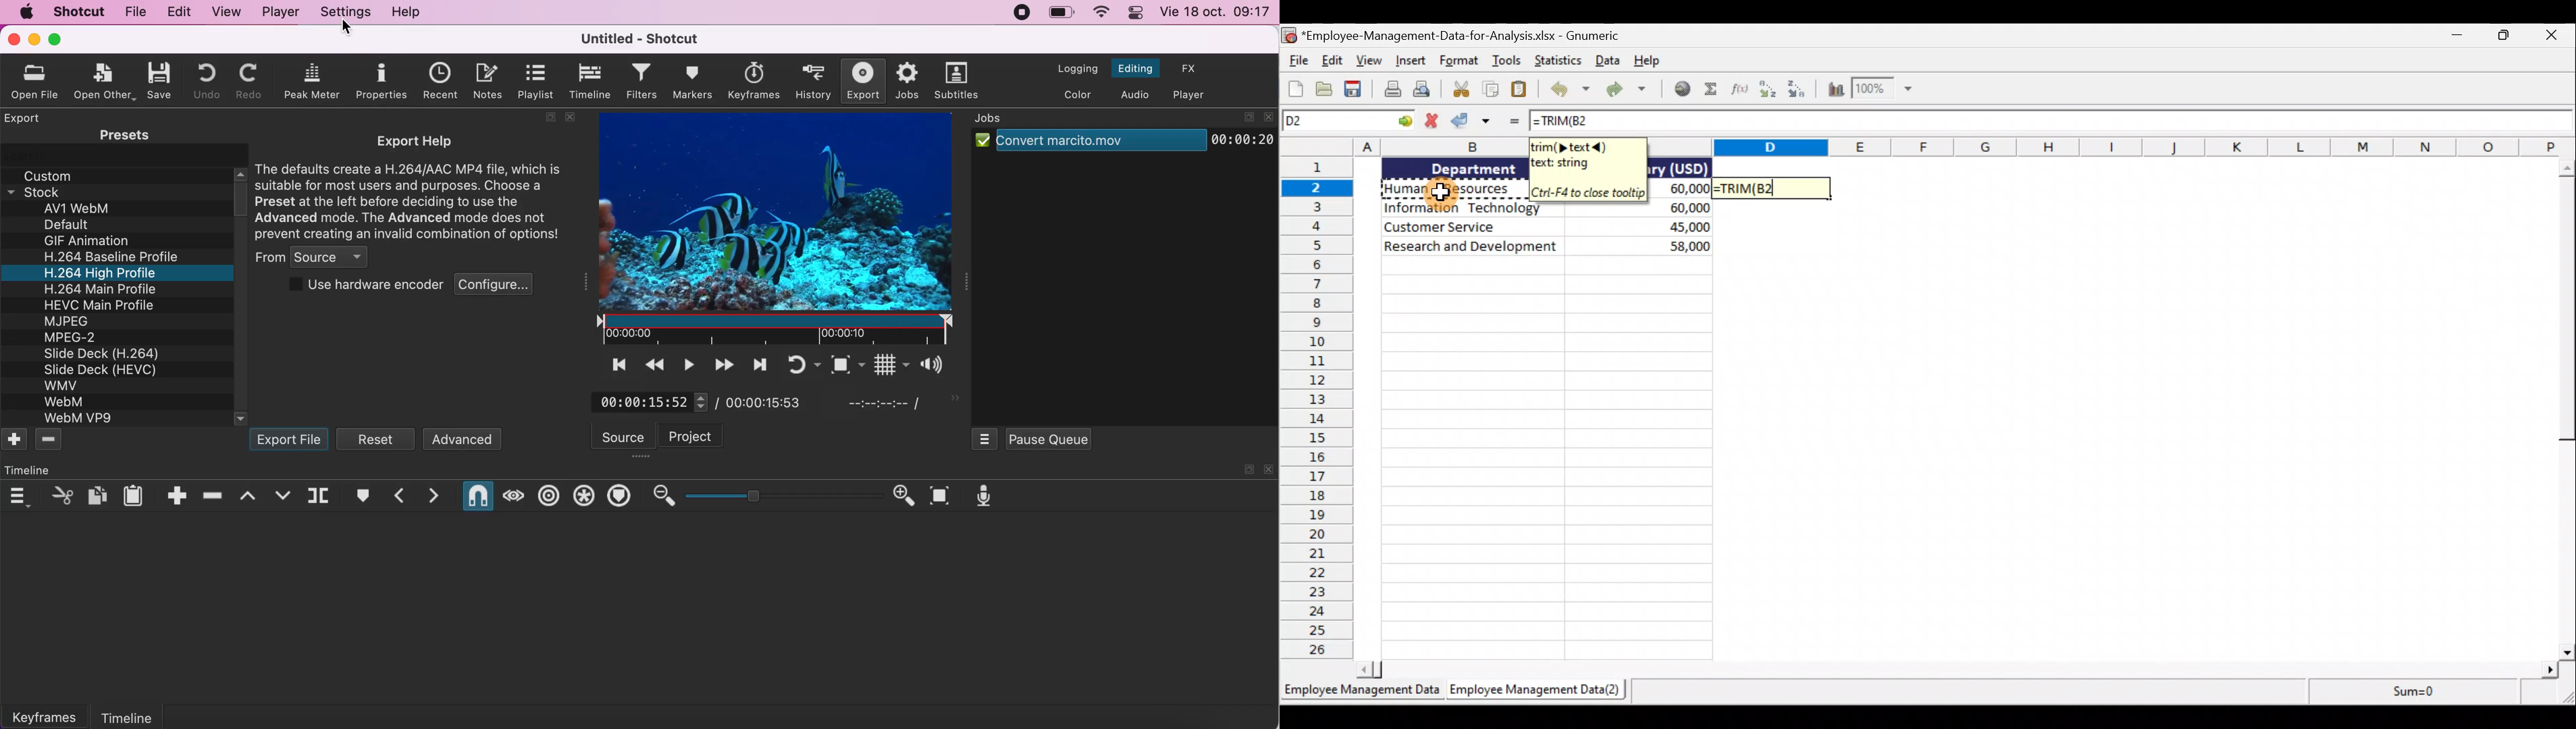 The width and height of the screenshot is (2576, 756). Describe the element at coordinates (397, 496) in the screenshot. I see `previous marker` at that location.